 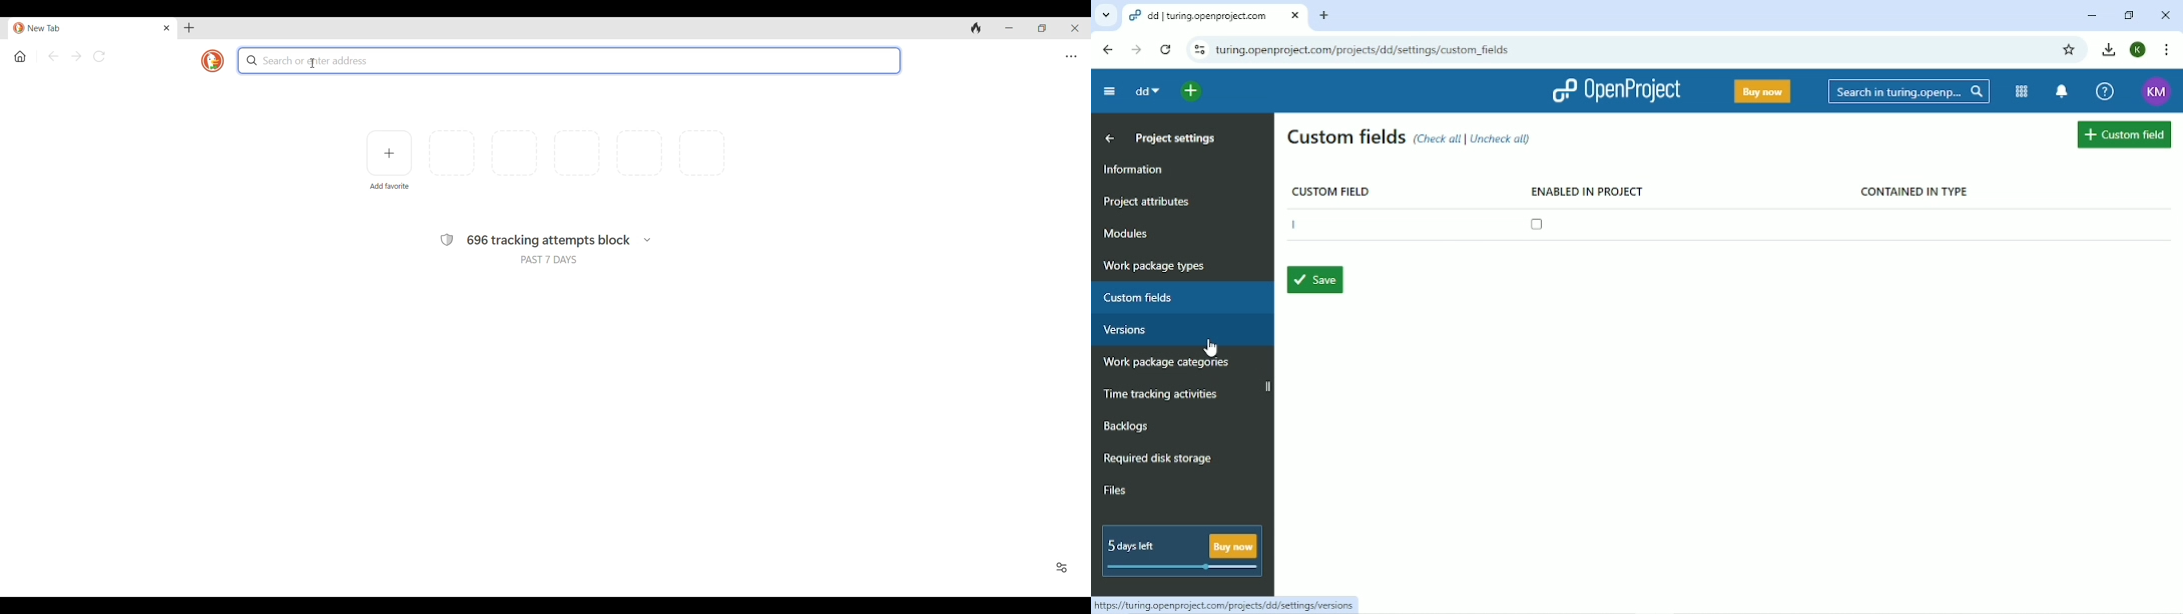 I want to click on Enable in project, so click(x=1584, y=209).